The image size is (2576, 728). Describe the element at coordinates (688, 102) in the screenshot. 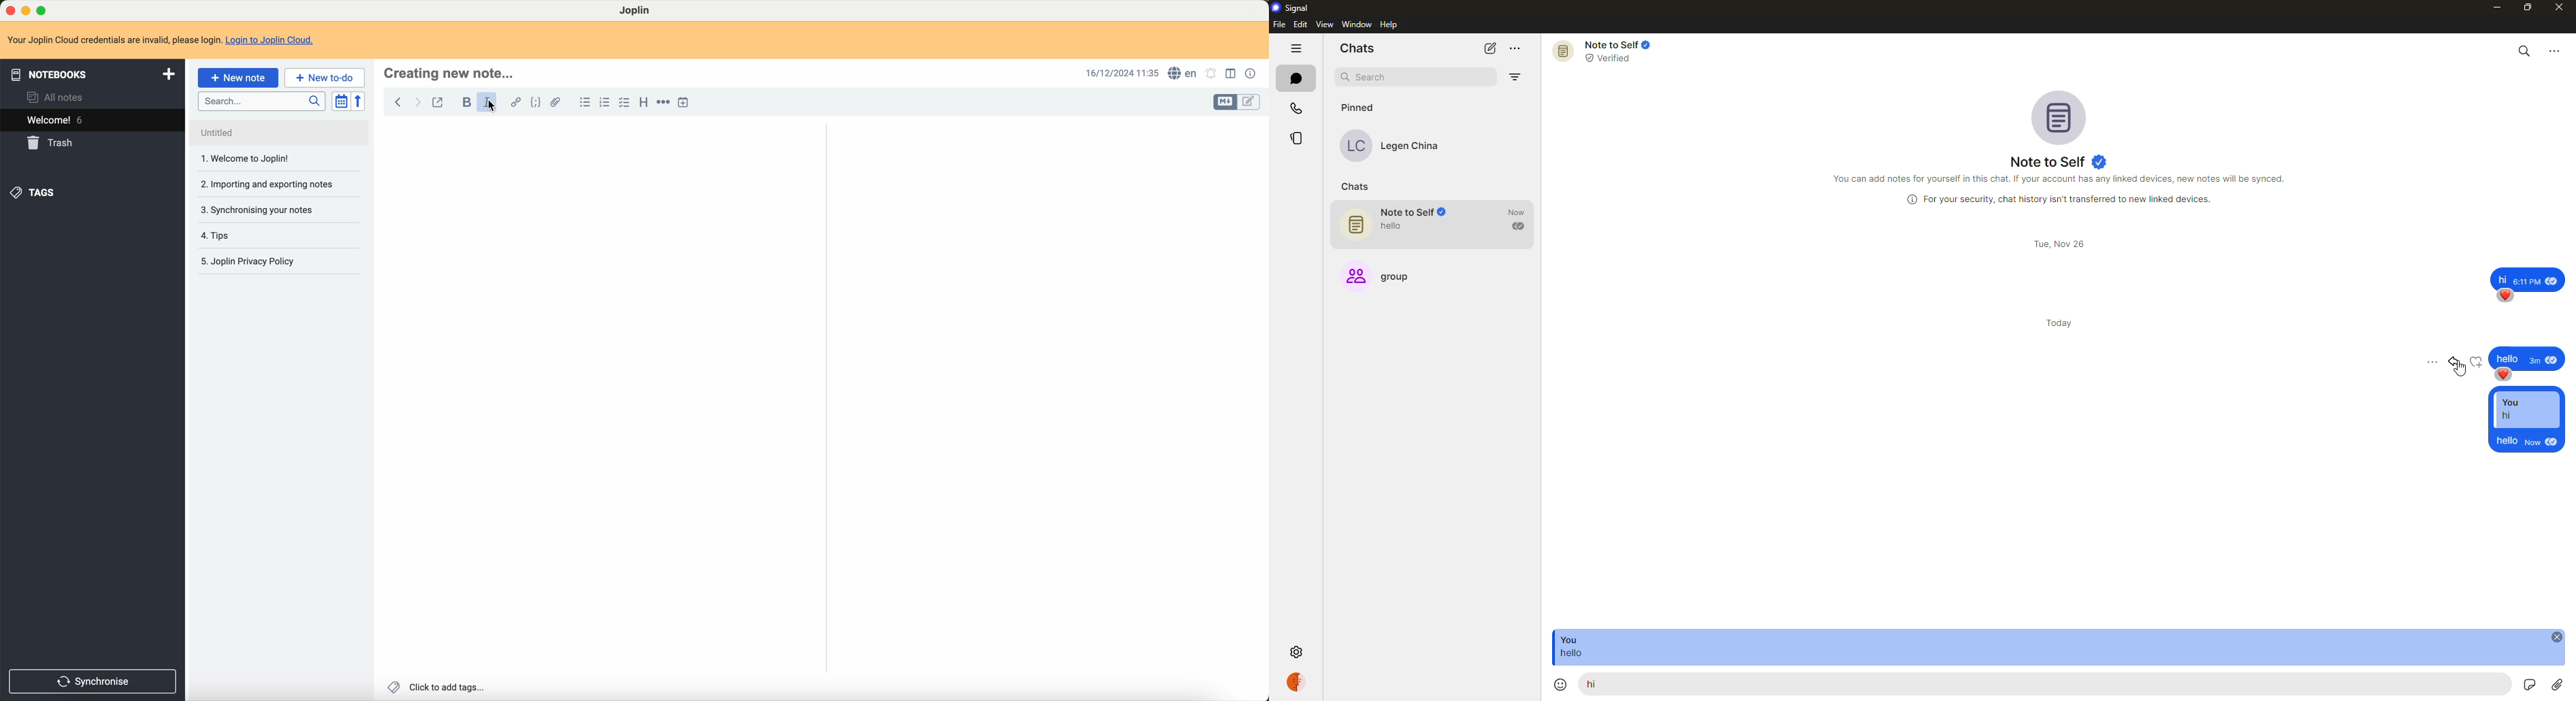

I see `insert time` at that location.